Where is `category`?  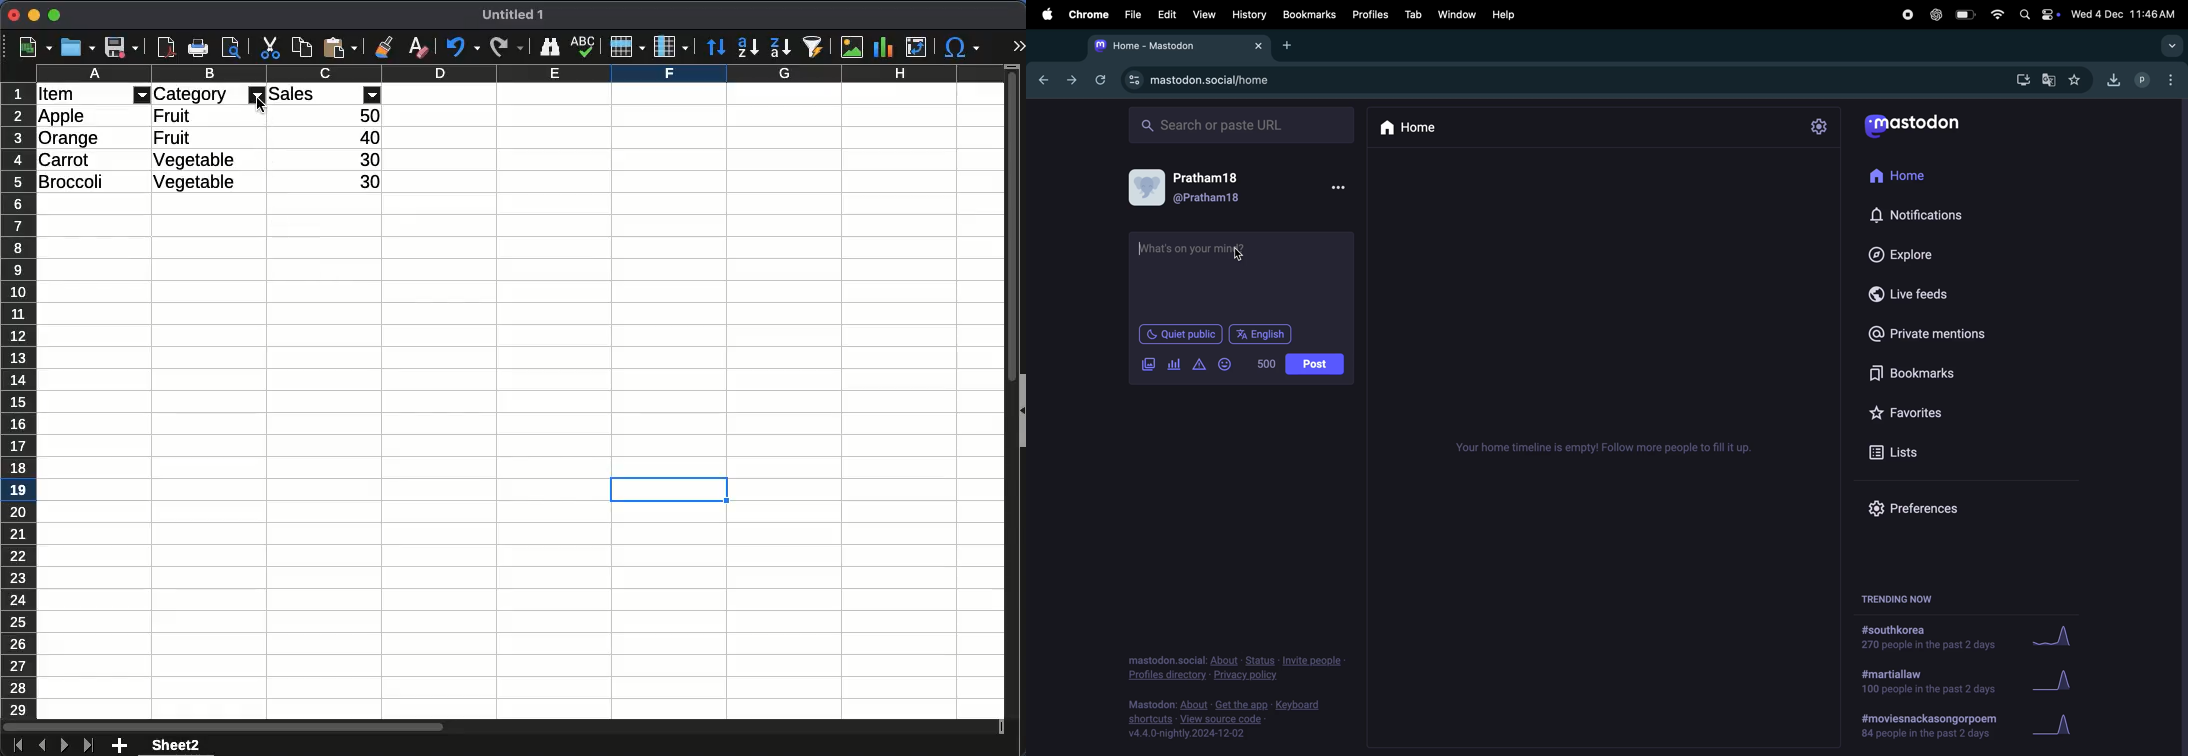
category is located at coordinates (193, 94).